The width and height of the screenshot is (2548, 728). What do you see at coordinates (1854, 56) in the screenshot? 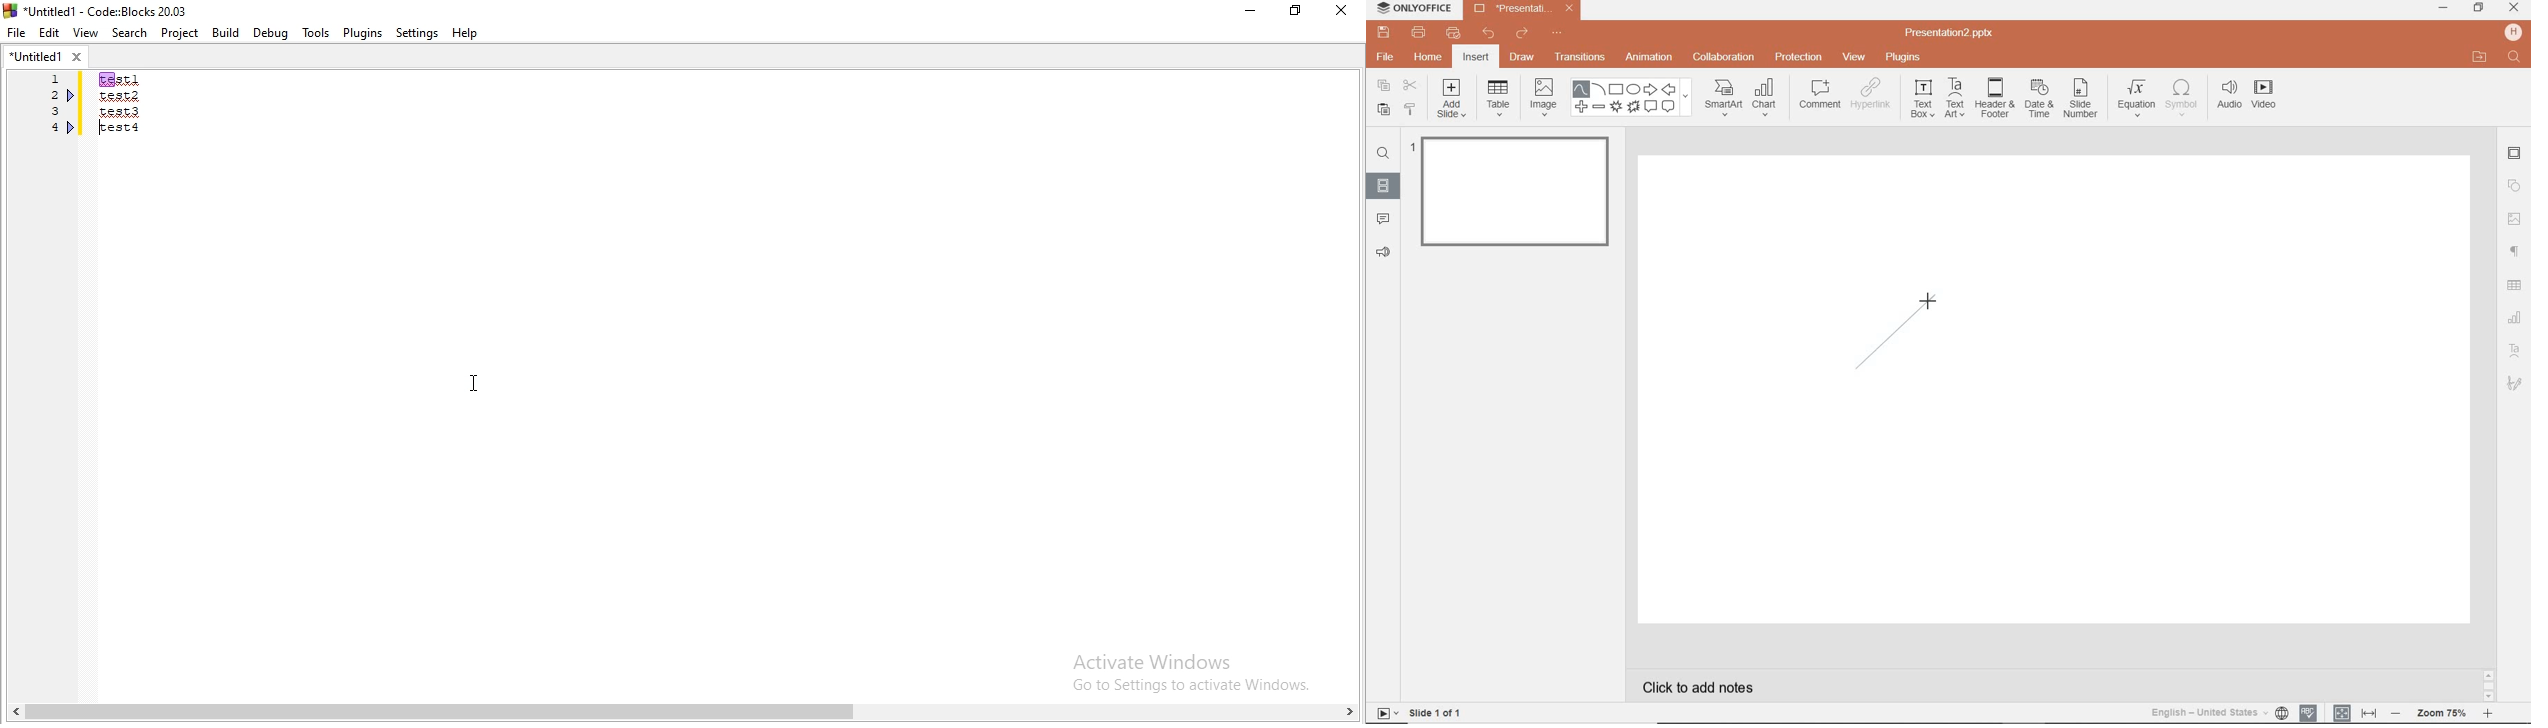
I see `VIEW` at bounding box center [1854, 56].